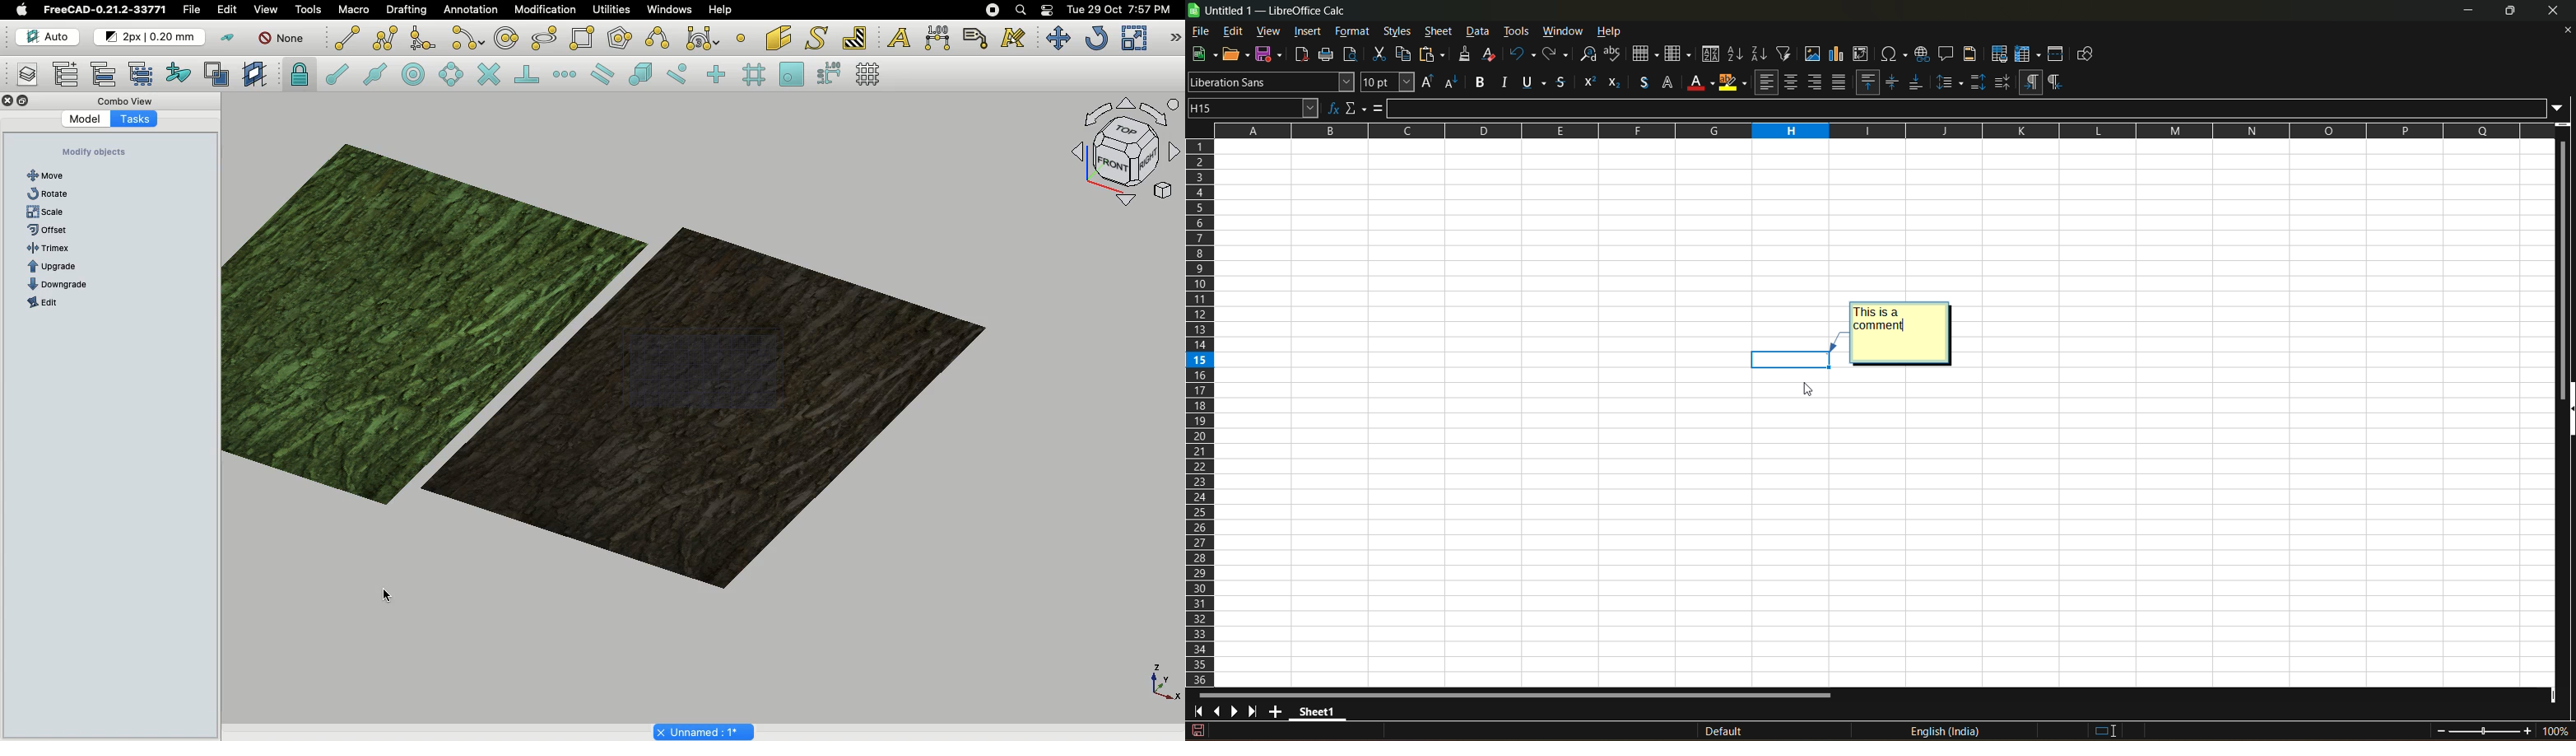 The image size is (2576, 756). I want to click on center vertically, so click(1689, 82).